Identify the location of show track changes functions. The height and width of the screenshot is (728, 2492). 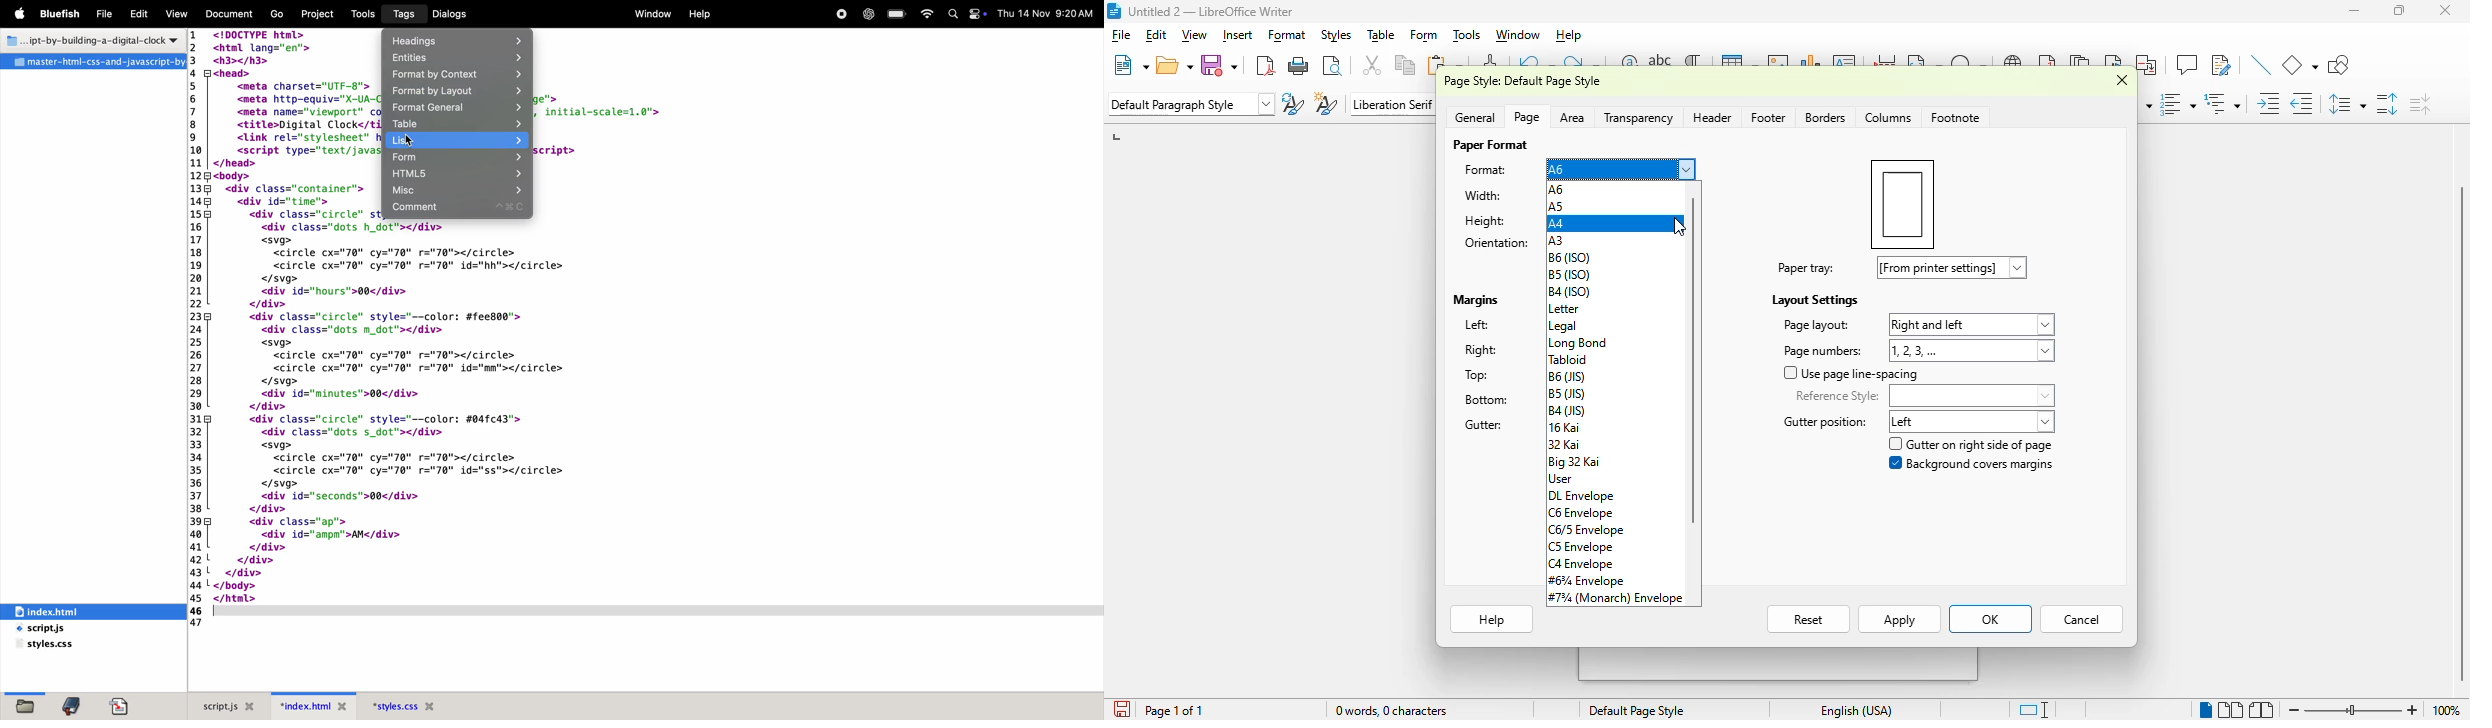
(2221, 65).